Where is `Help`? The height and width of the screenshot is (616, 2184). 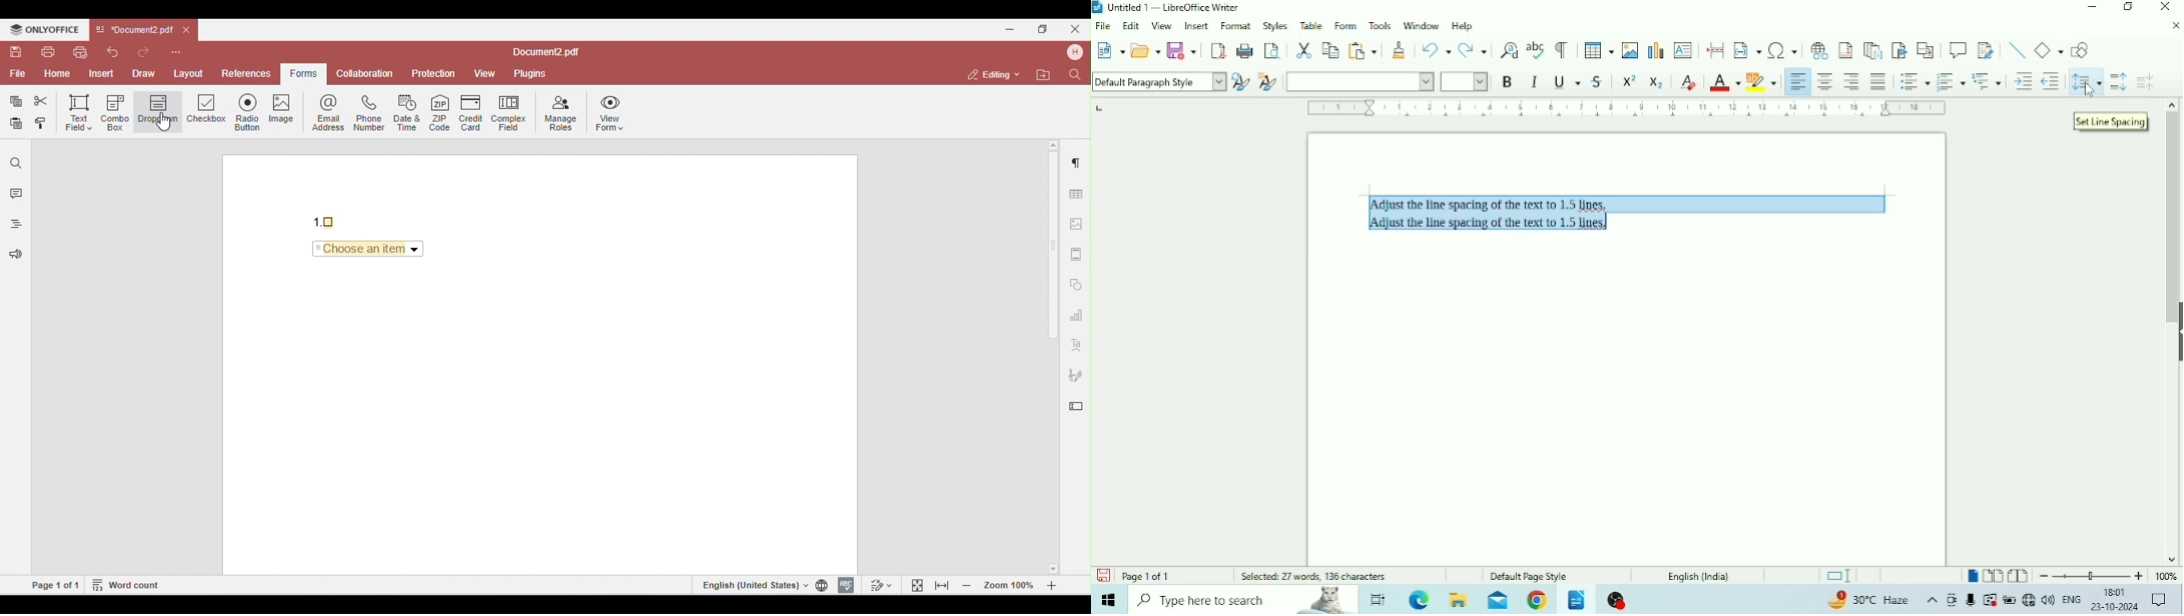 Help is located at coordinates (1463, 26).